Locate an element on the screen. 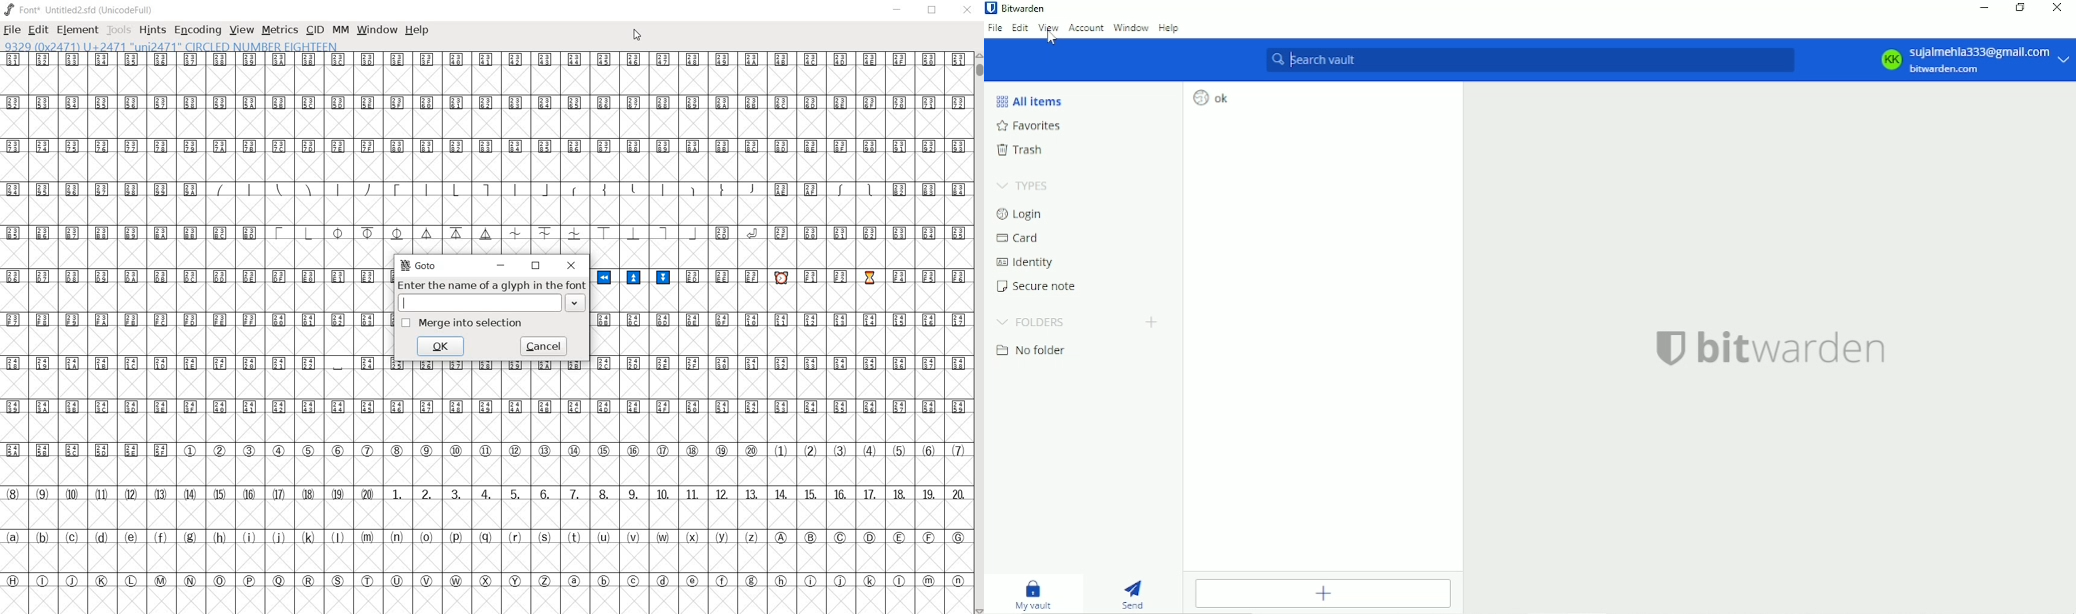 Image resolution: width=2100 pixels, height=616 pixels. minimize is located at coordinates (899, 11).